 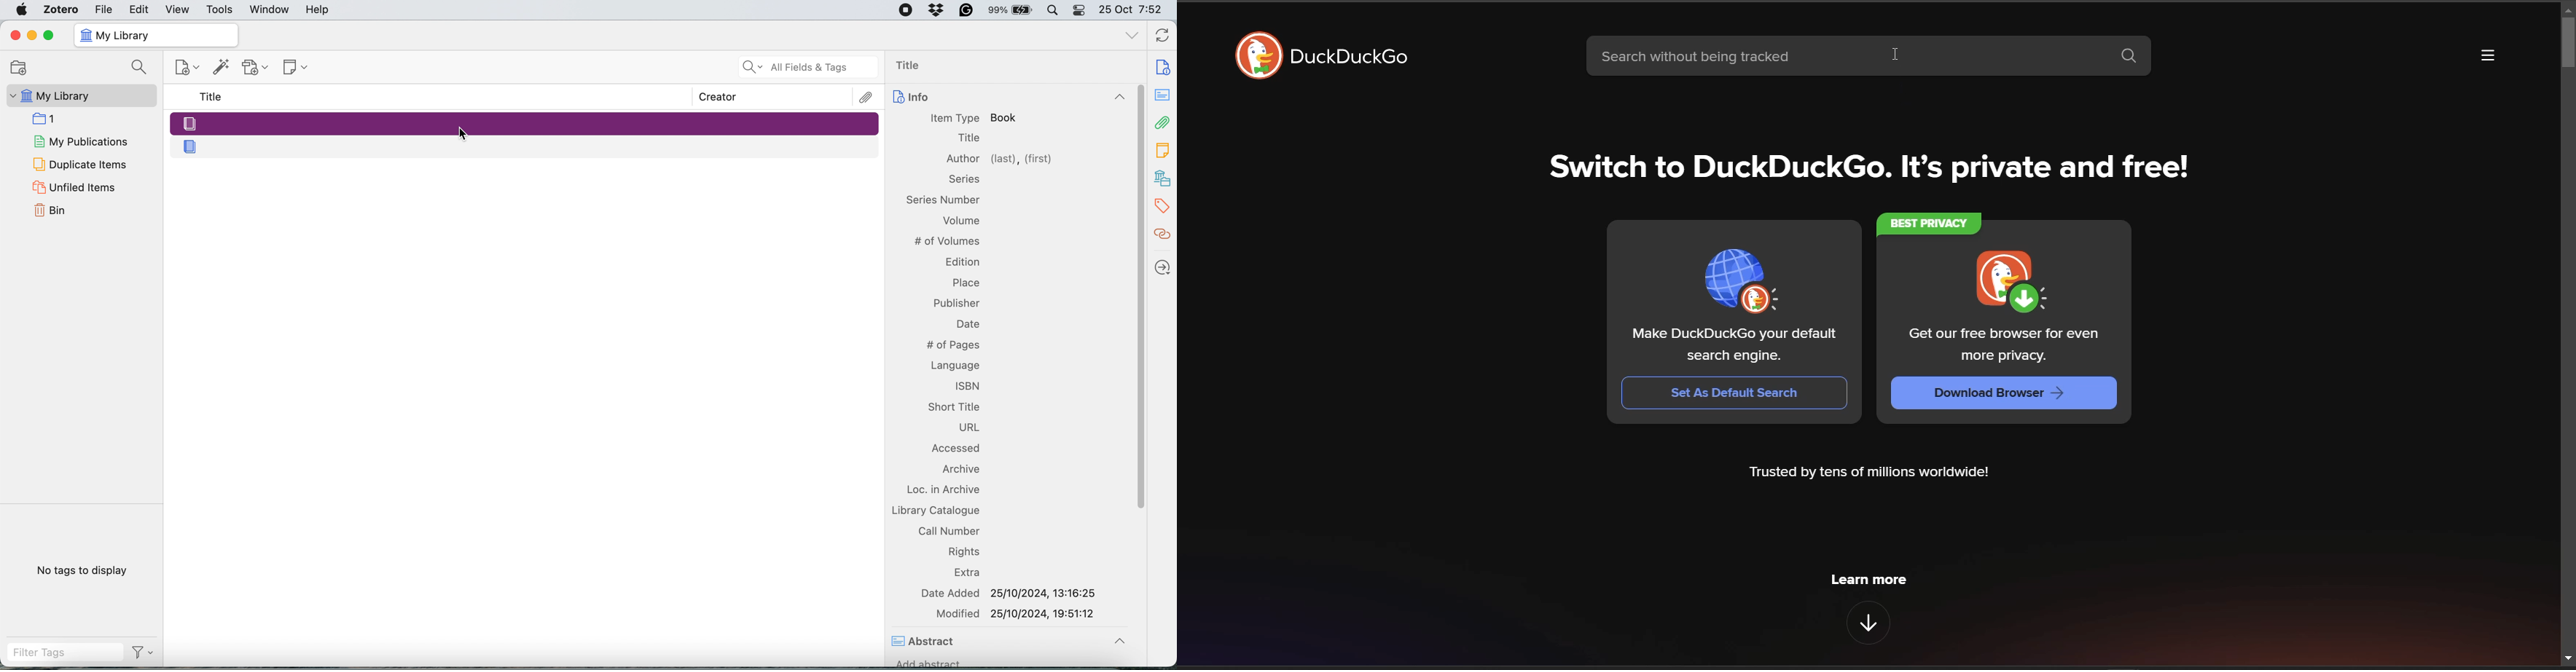 I want to click on tag line, so click(x=1878, y=171).